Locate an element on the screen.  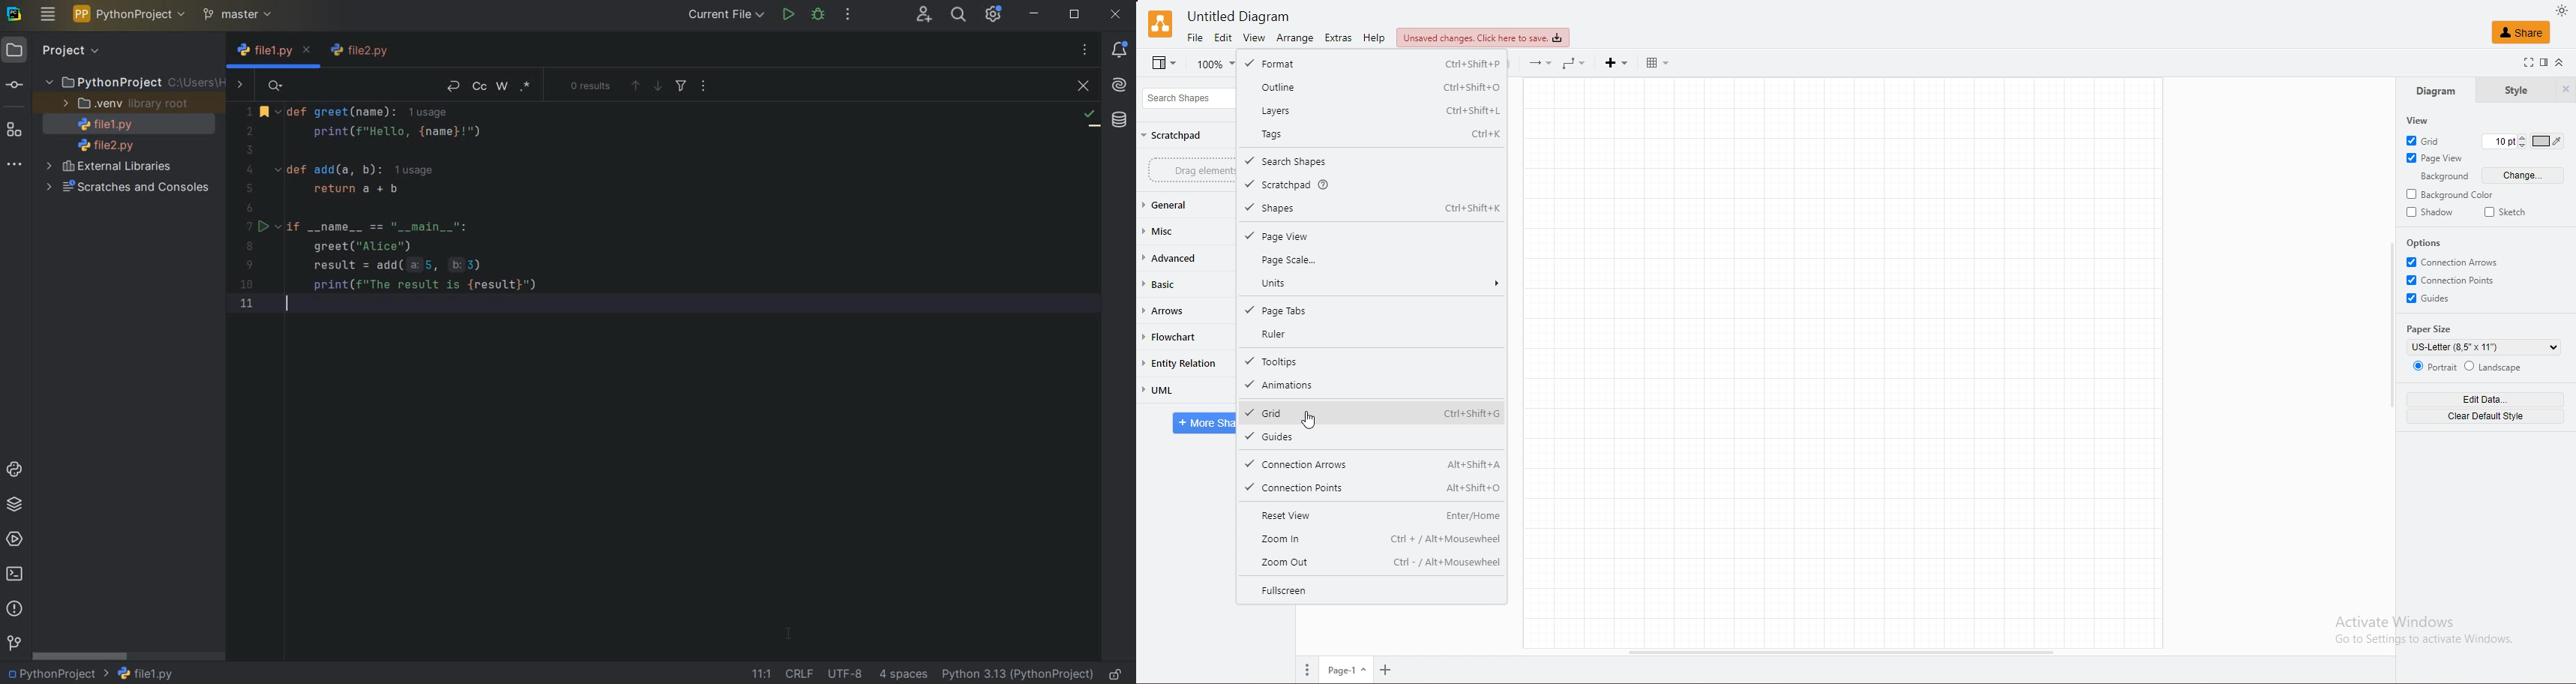
sketch is located at coordinates (2506, 211).